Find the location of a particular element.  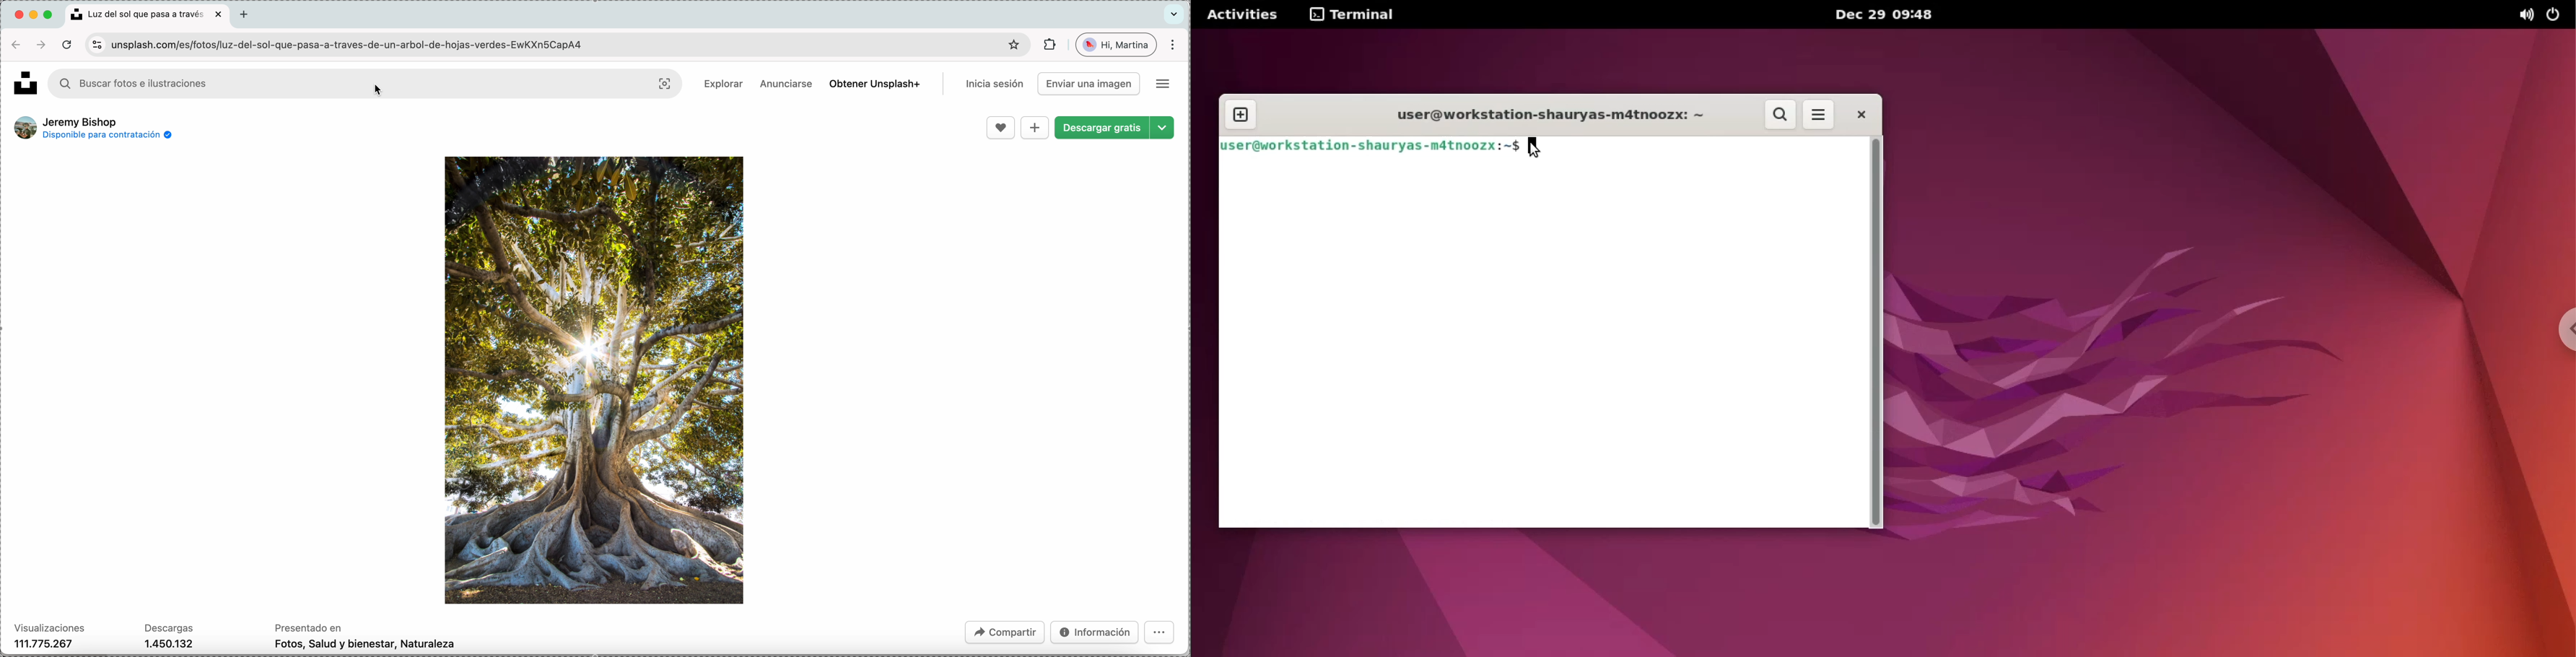

refresh the page is located at coordinates (66, 45).